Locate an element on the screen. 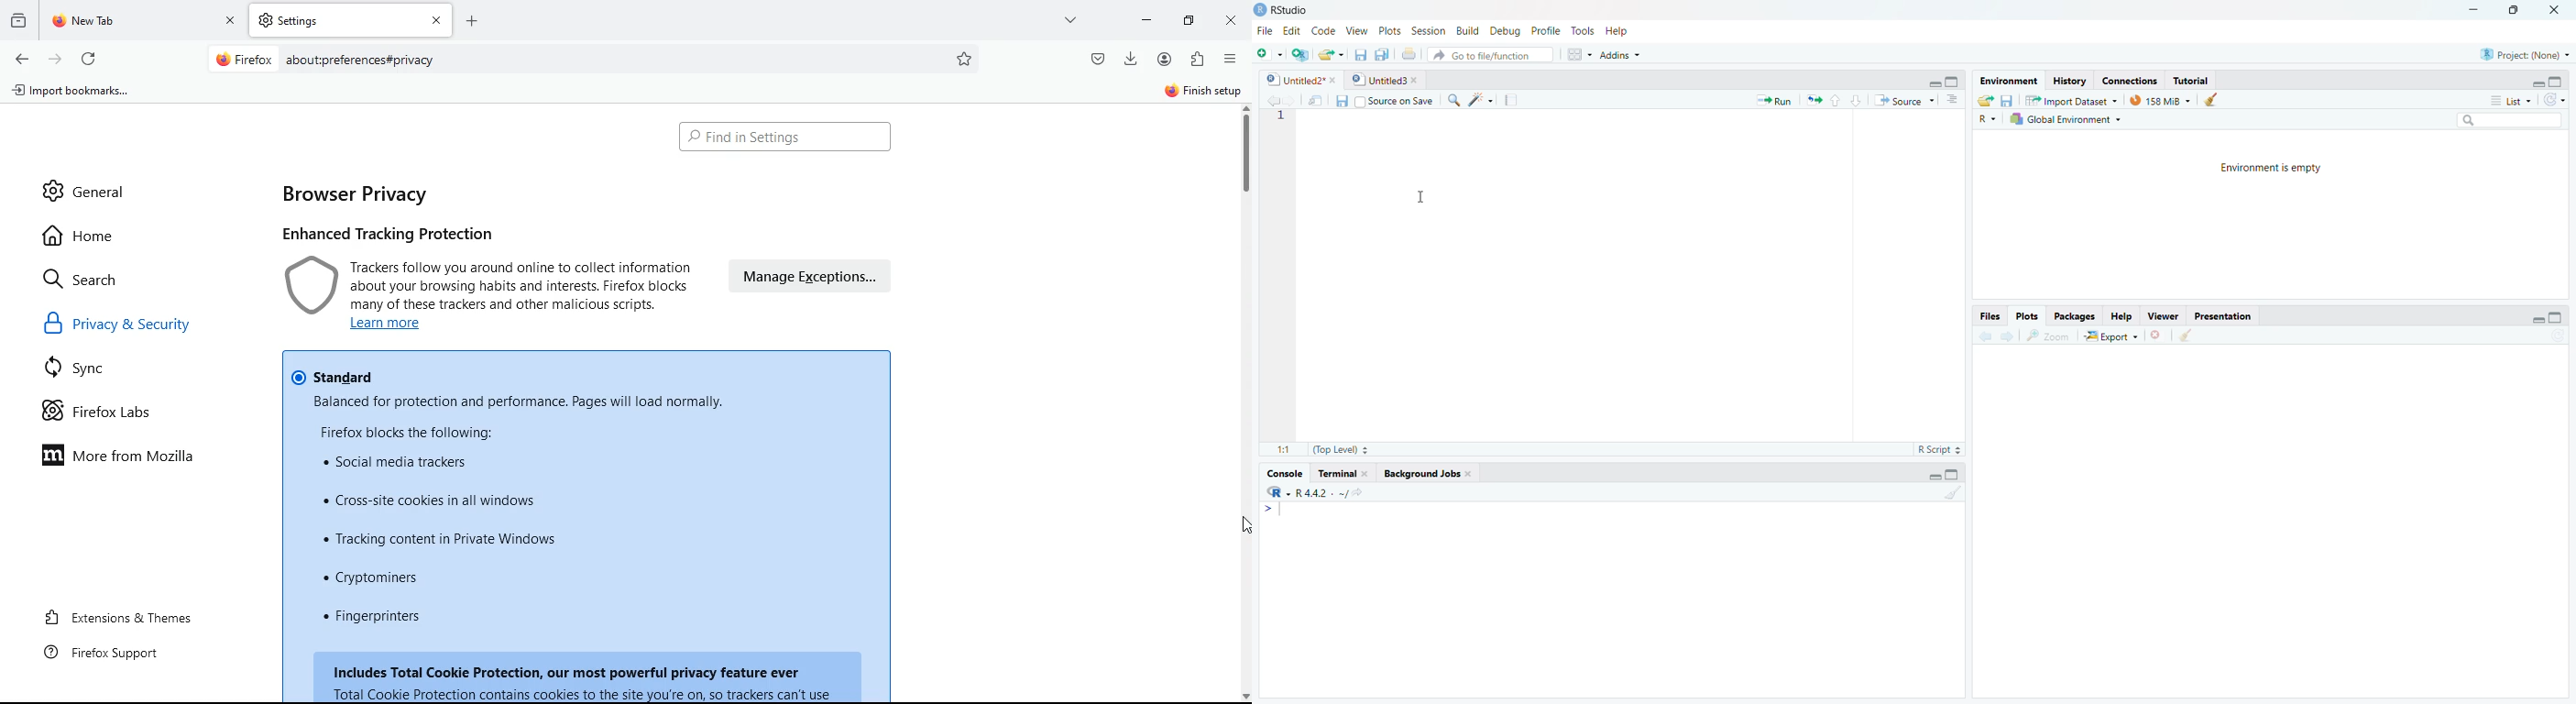 This screenshot has height=728, width=2576. Background Jobs is located at coordinates (1441, 474).